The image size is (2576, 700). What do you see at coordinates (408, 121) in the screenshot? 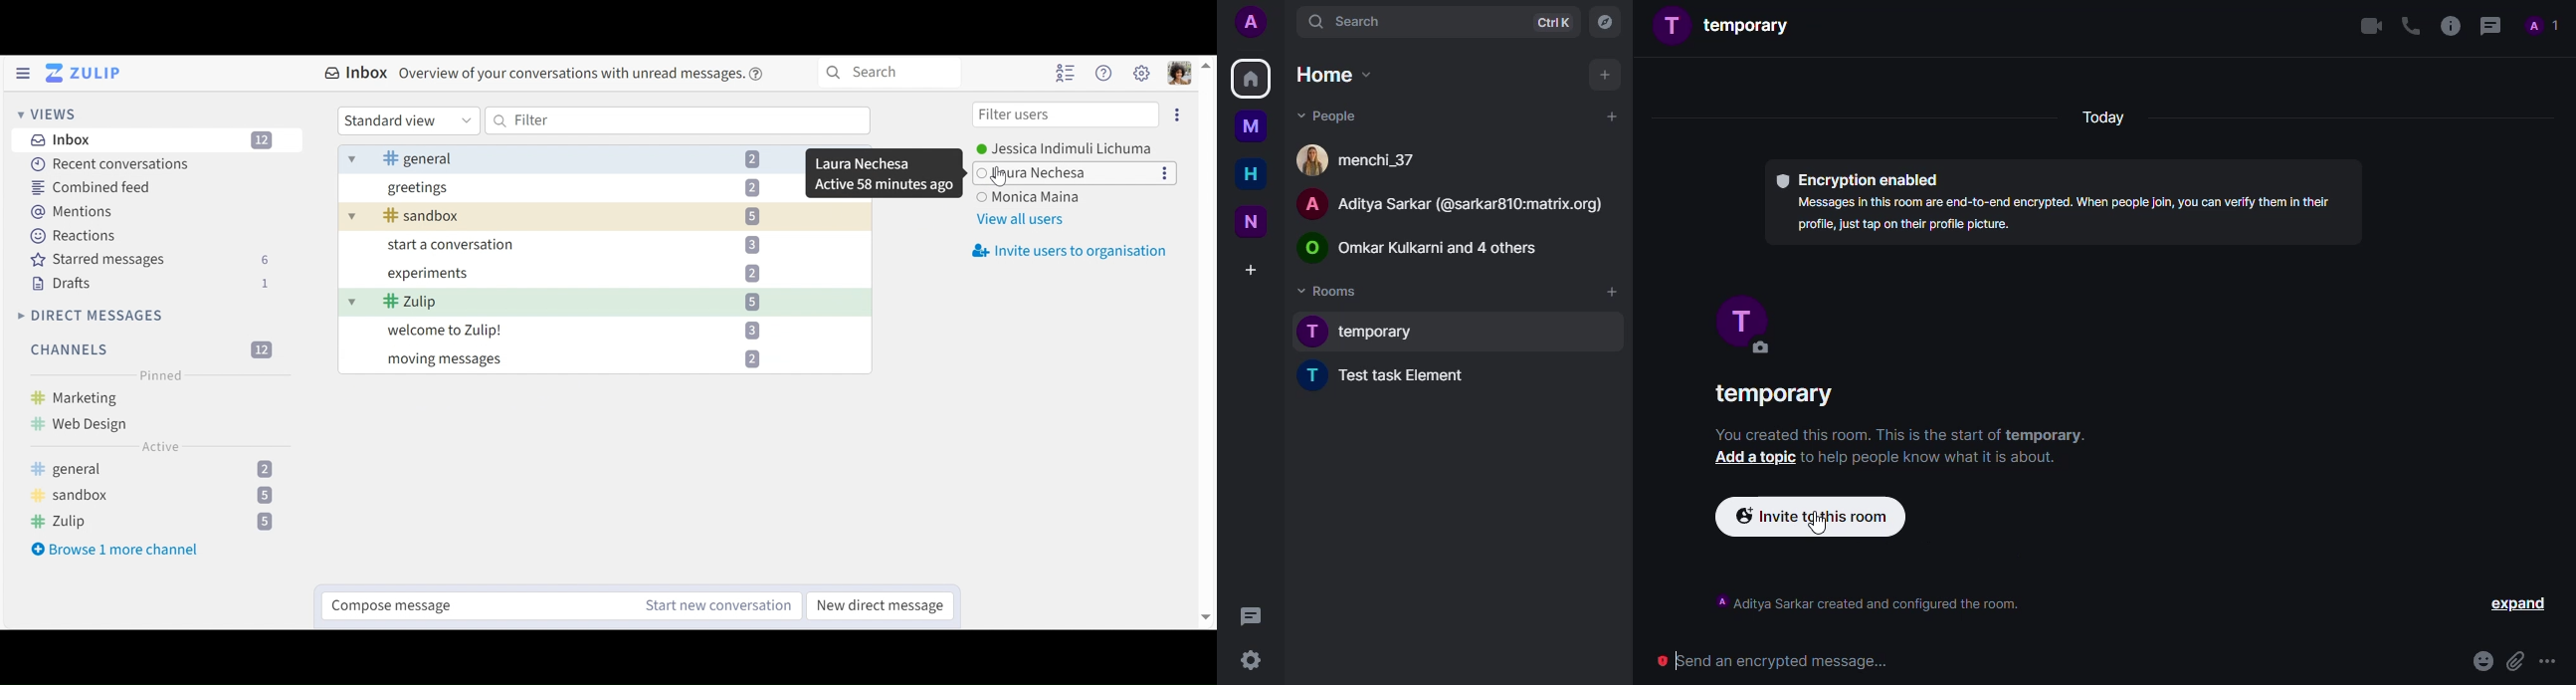
I see `Standard view` at bounding box center [408, 121].